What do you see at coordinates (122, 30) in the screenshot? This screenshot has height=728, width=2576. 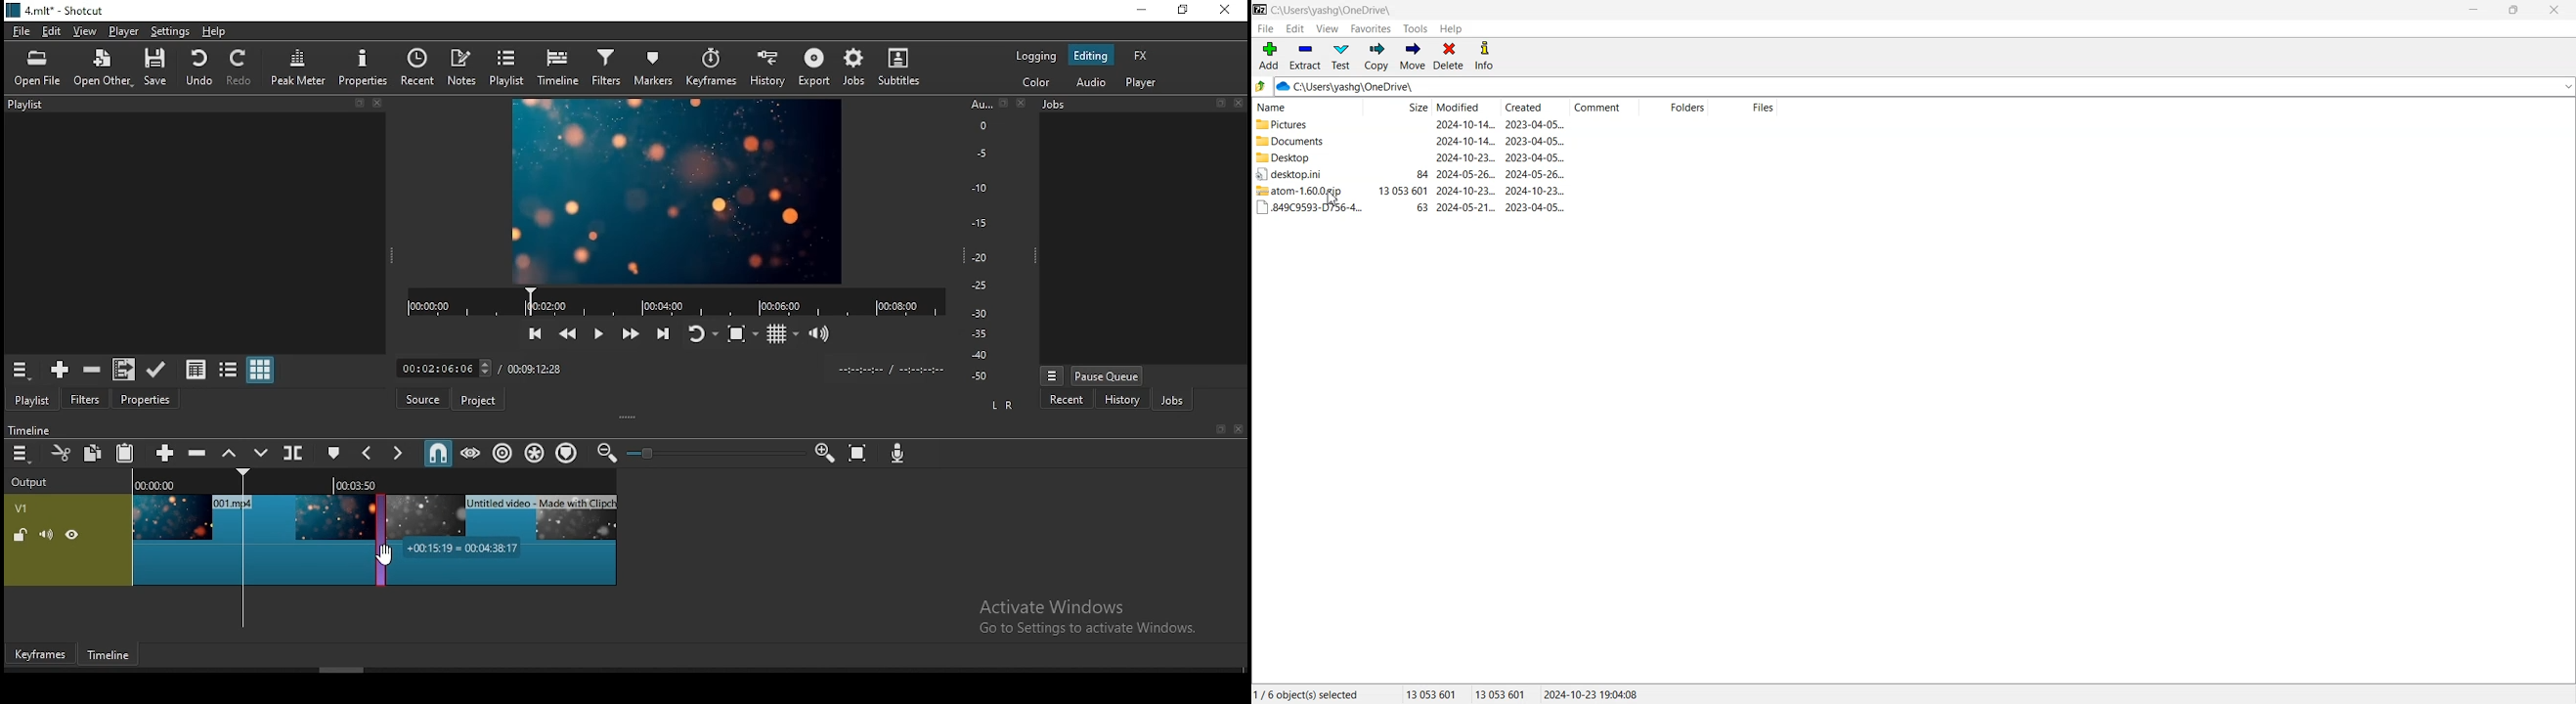 I see `player` at bounding box center [122, 30].